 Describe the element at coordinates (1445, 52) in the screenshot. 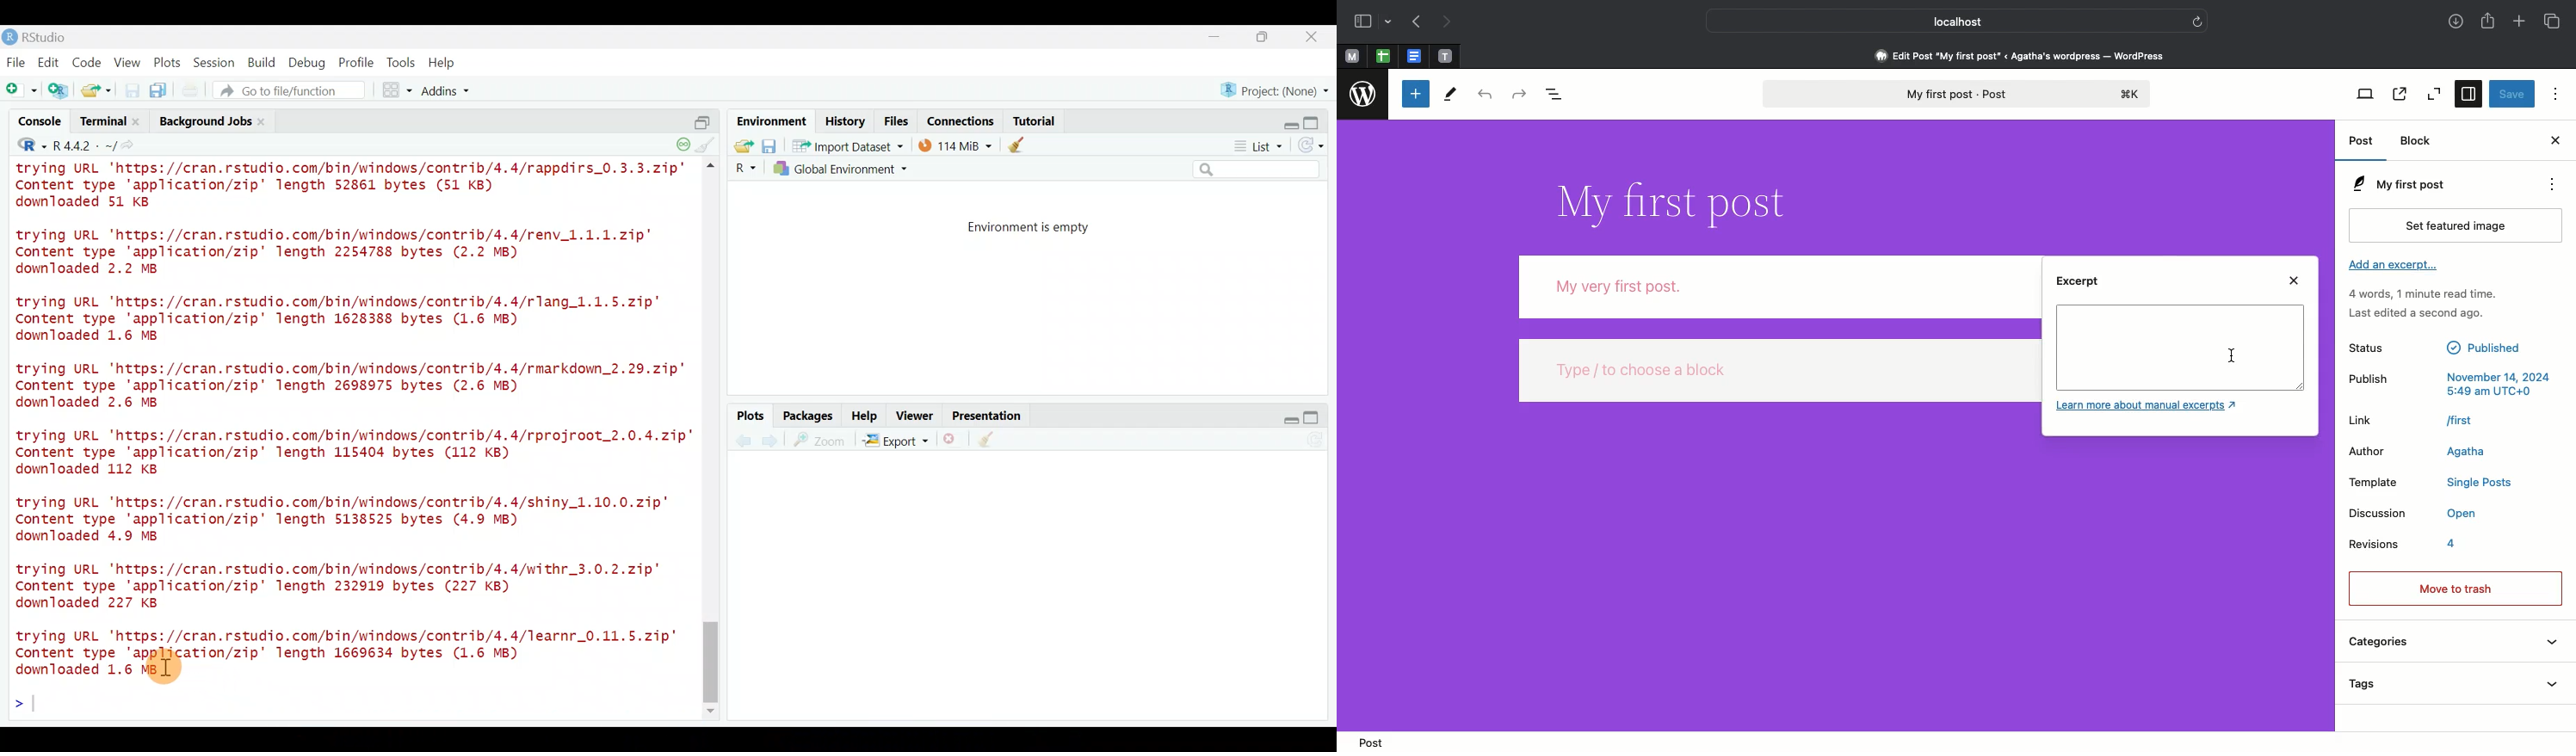

I see `text tab` at that location.